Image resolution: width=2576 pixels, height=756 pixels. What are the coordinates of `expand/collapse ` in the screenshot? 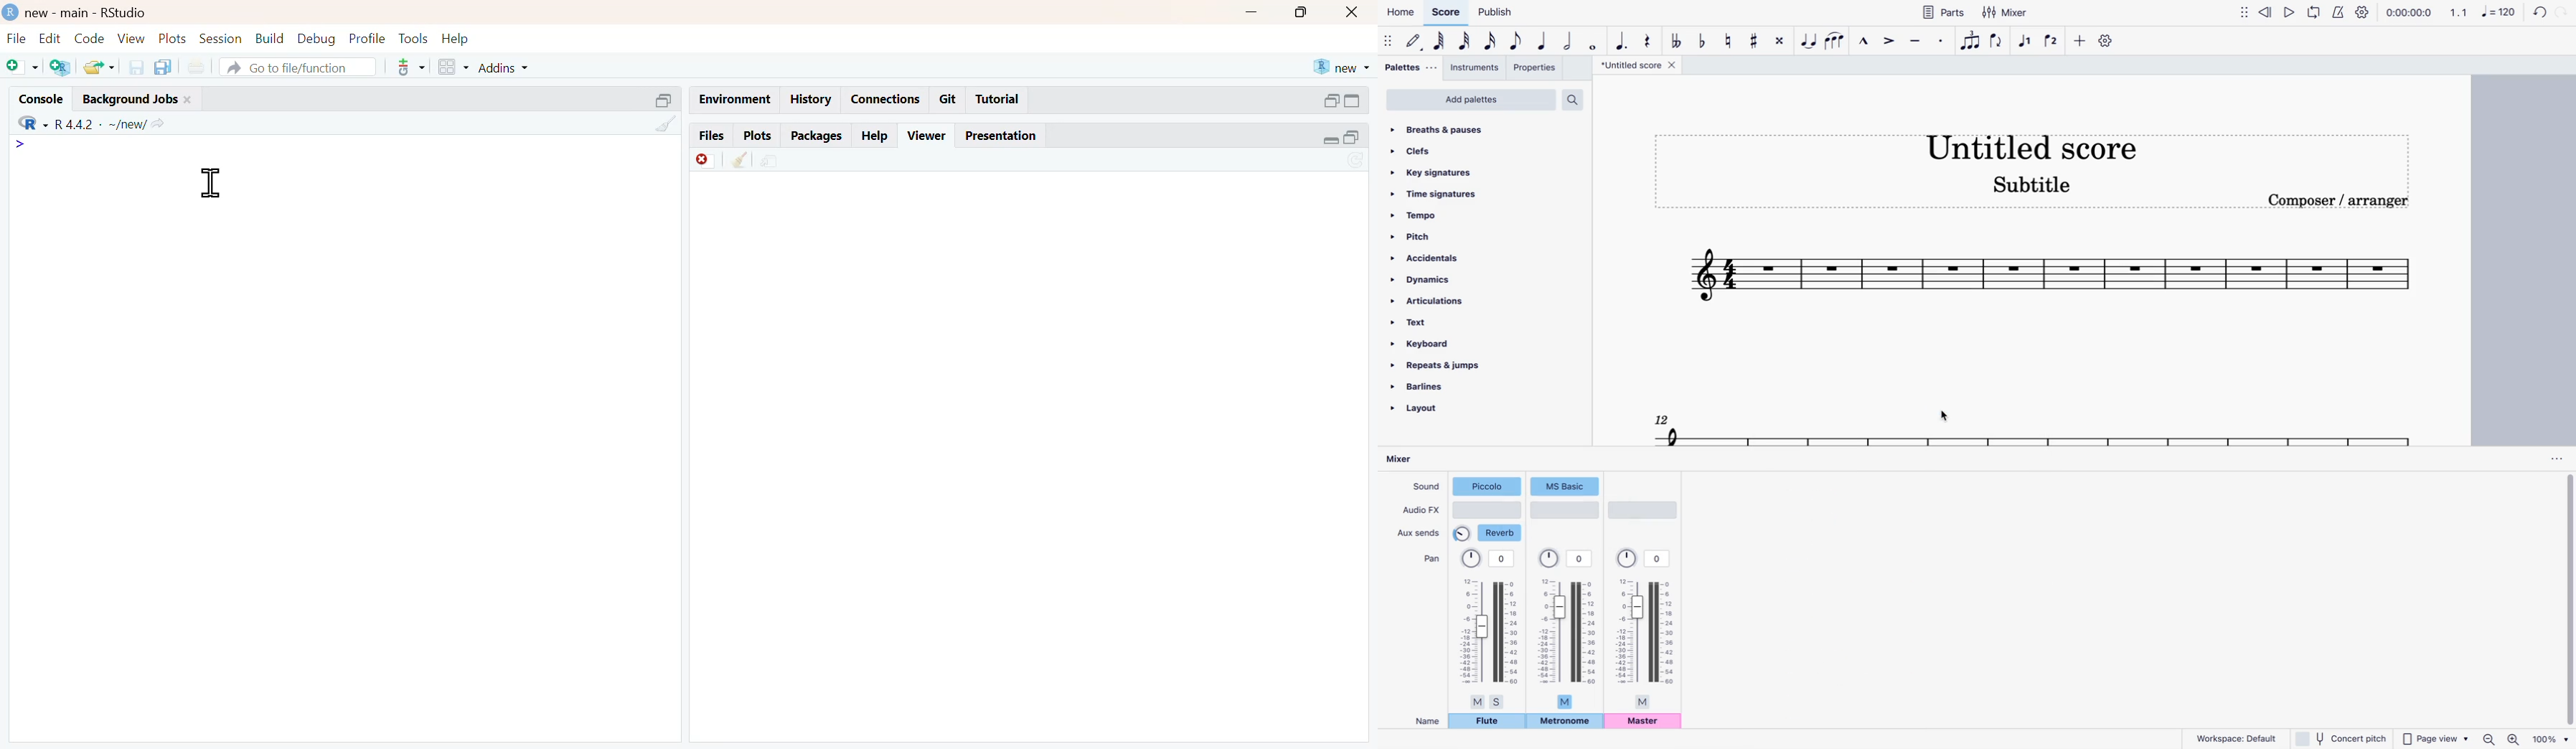 It's located at (664, 100).